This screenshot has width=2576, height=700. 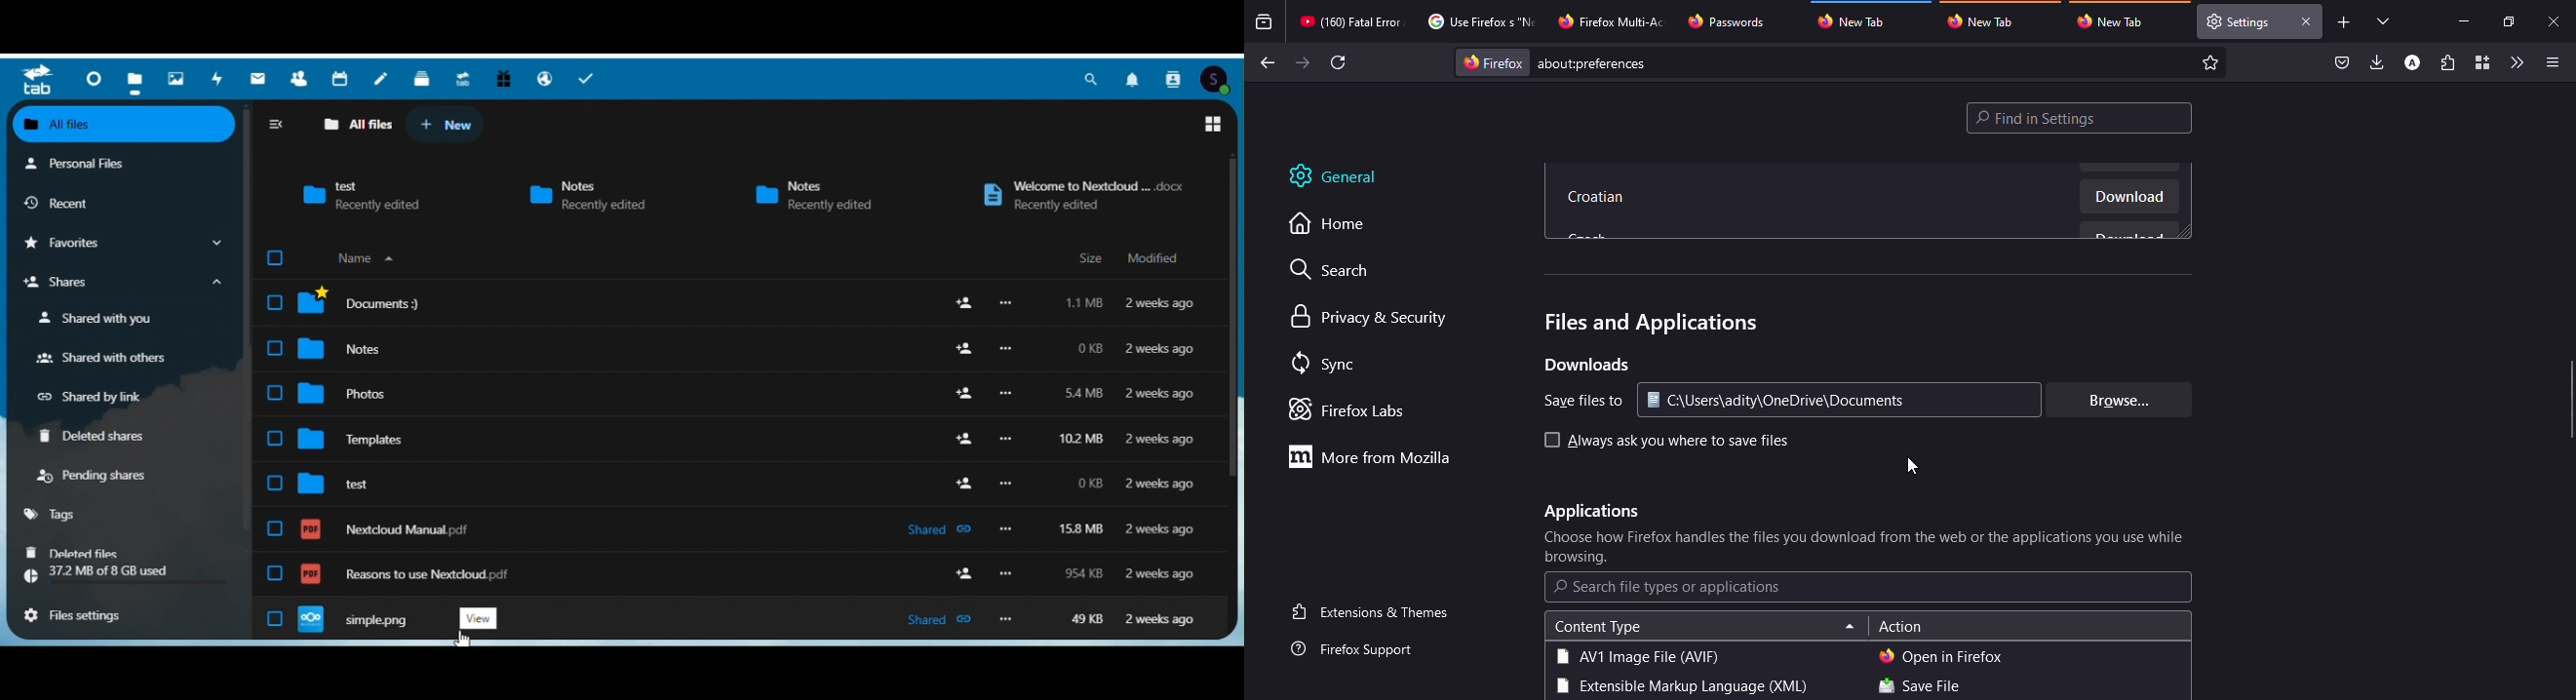 What do you see at coordinates (1005, 348) in the screenshot?
I see `options` at bounding box center [1005, 348].